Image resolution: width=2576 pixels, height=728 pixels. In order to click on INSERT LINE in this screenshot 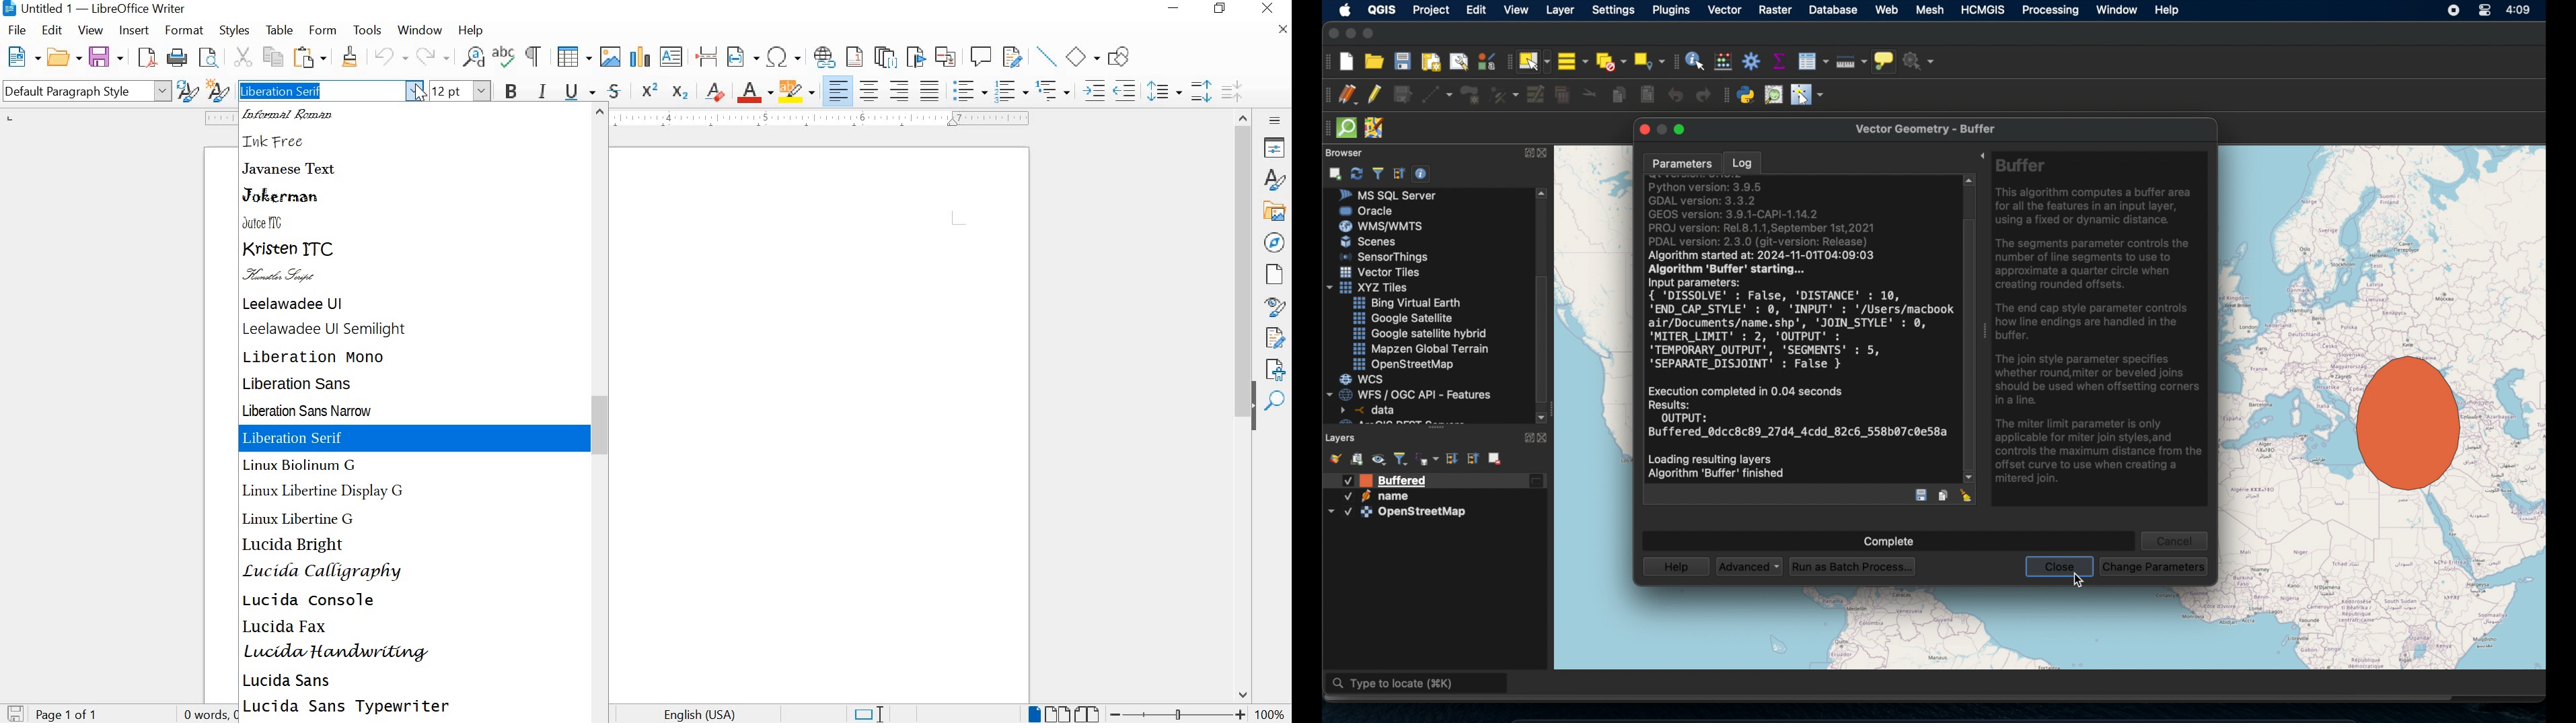, I will do `click(1046, 57)`.